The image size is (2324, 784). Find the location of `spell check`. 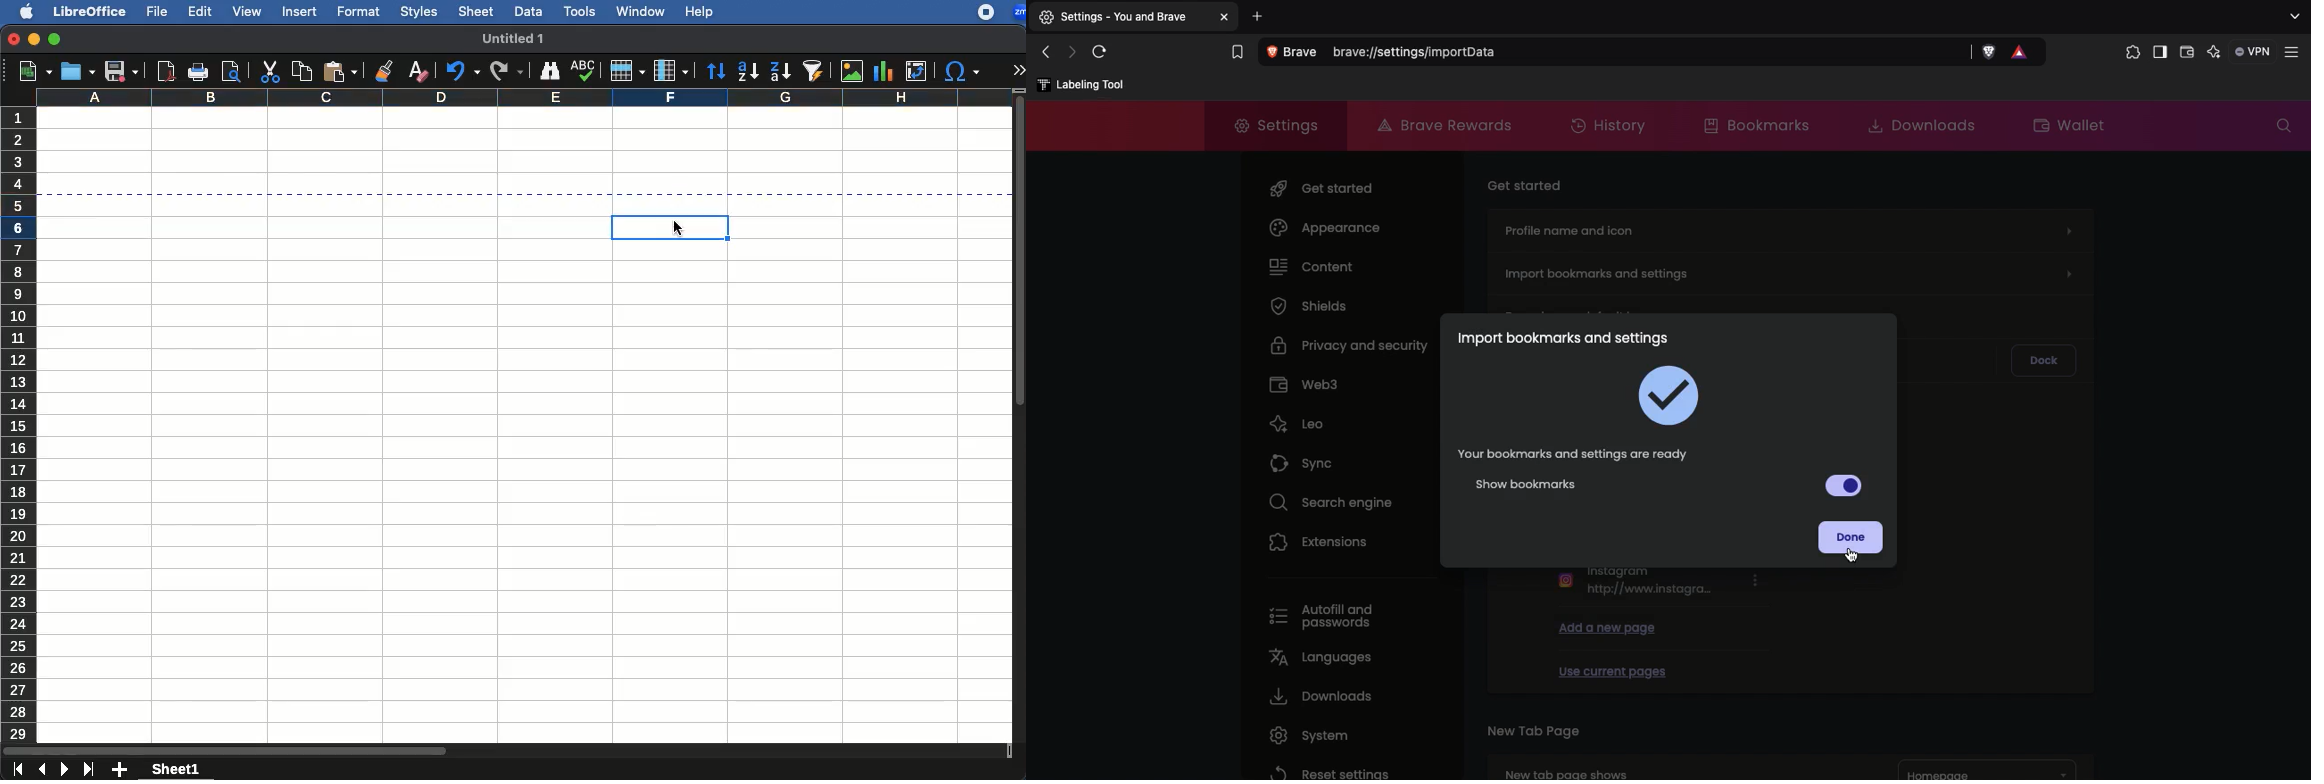

spell check is located at coordinates (582, 68).